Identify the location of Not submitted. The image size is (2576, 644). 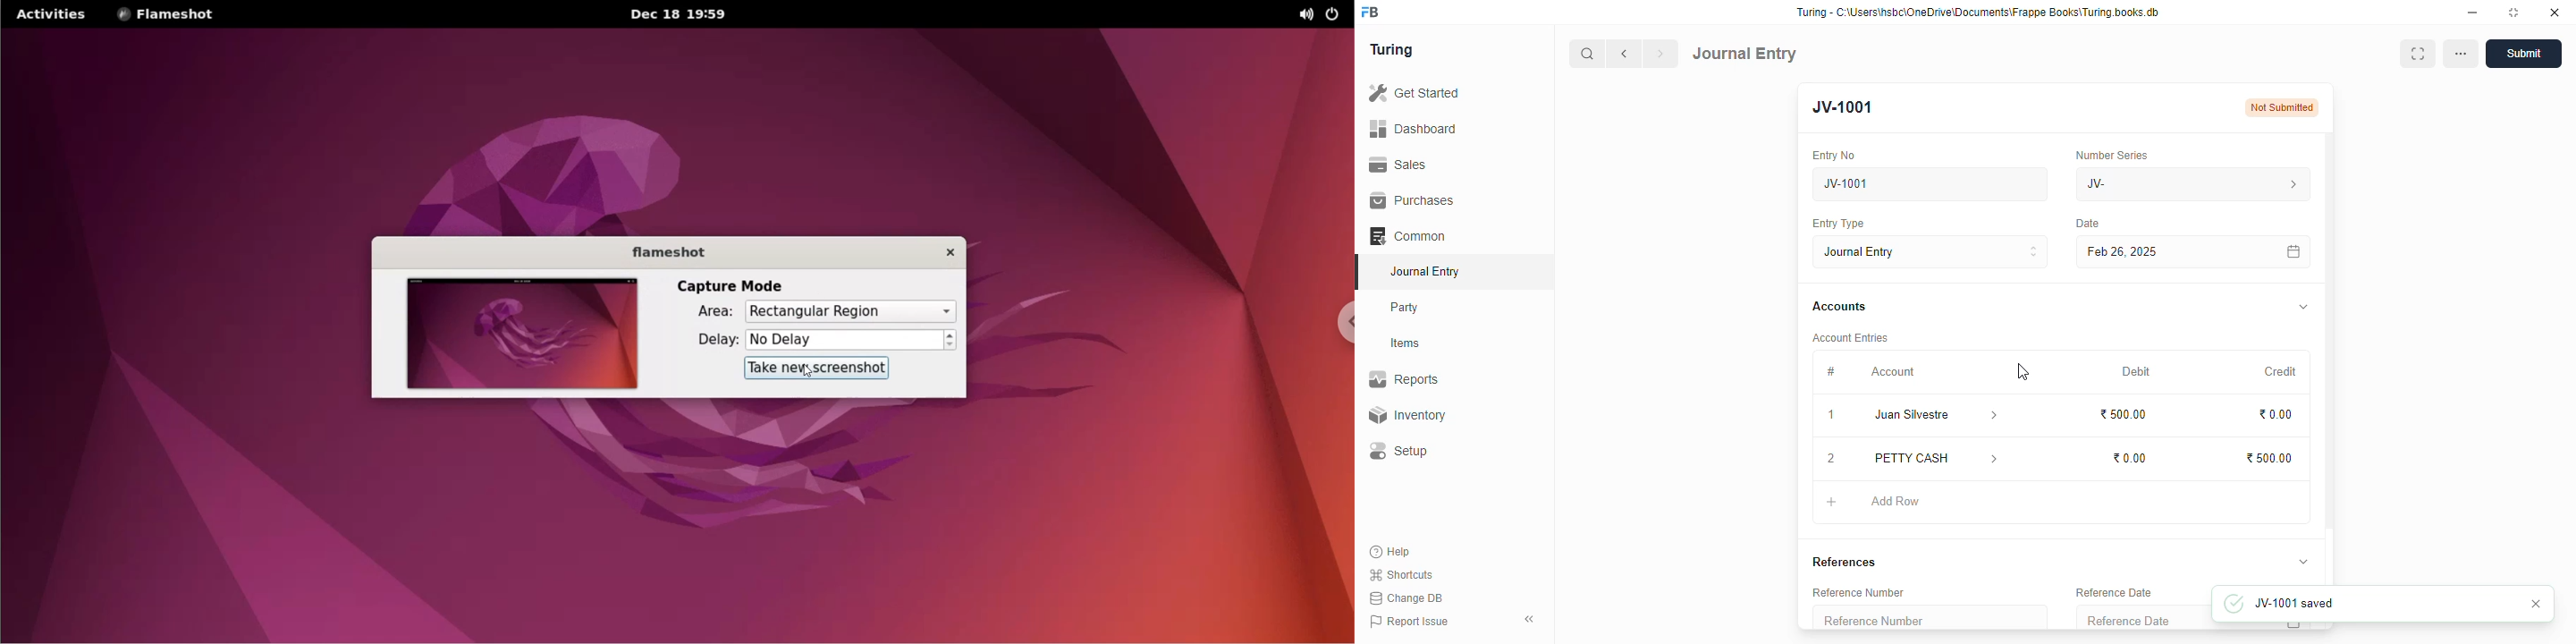
(2283, 107).